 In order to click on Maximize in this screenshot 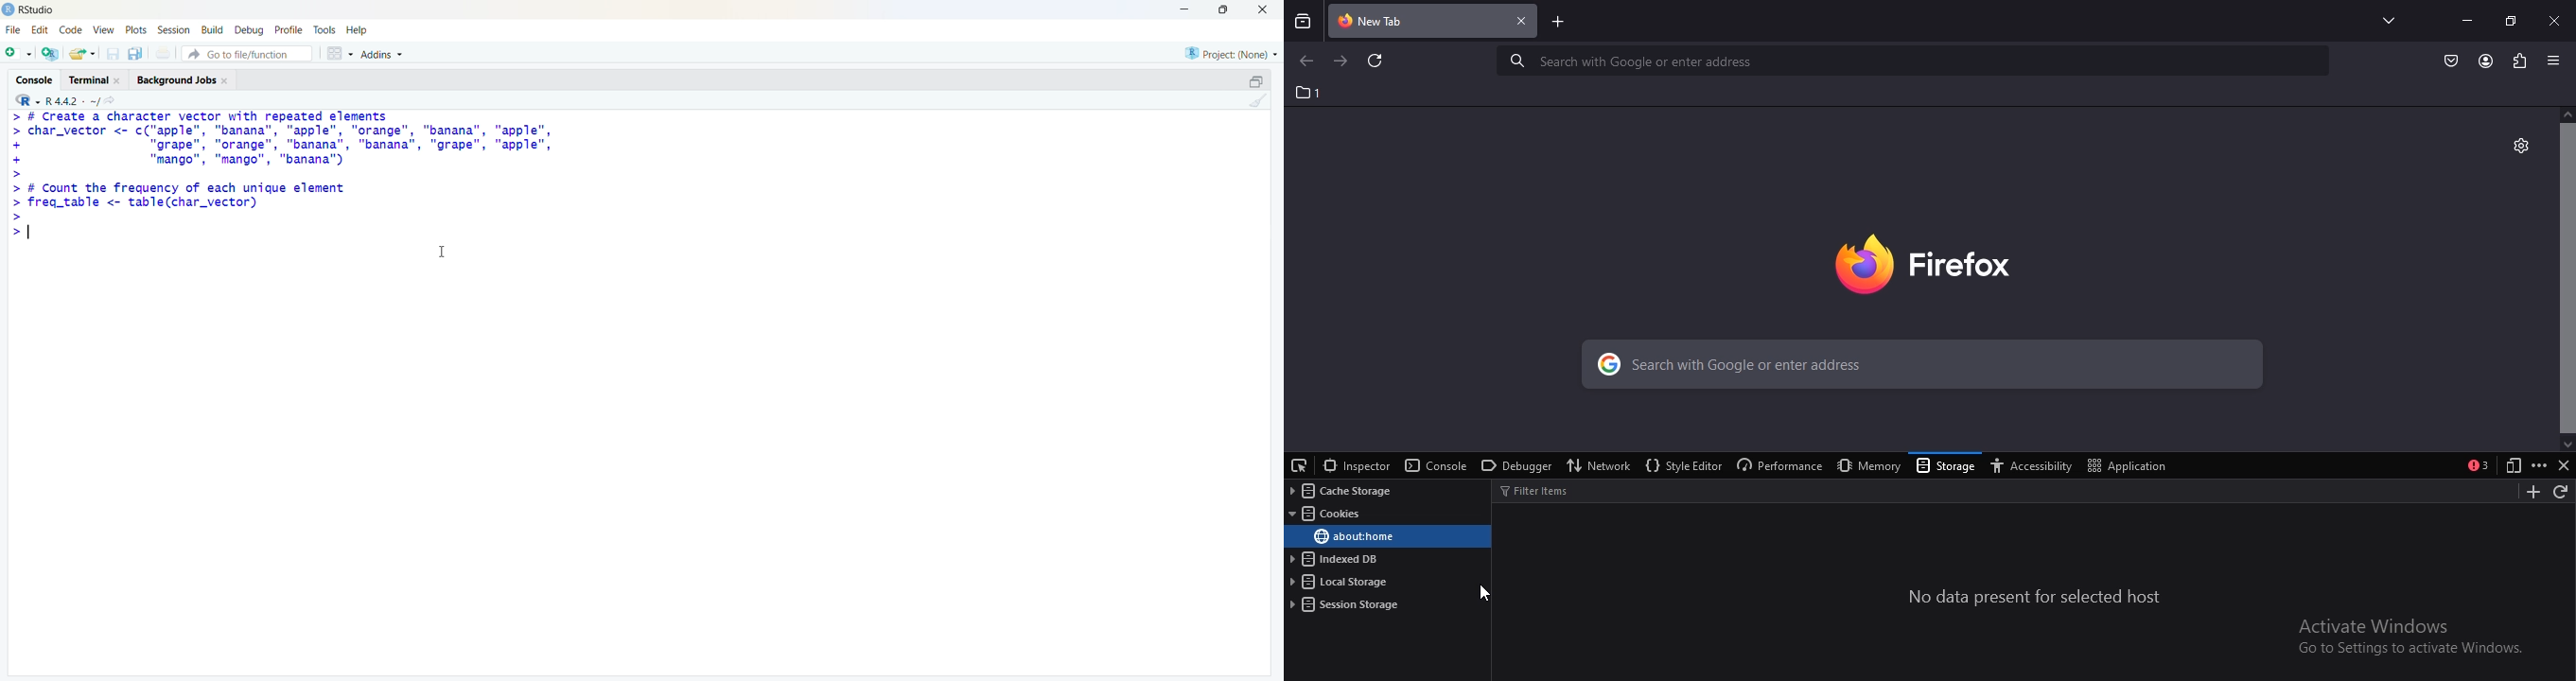, I will do `click(1224, 12)`.